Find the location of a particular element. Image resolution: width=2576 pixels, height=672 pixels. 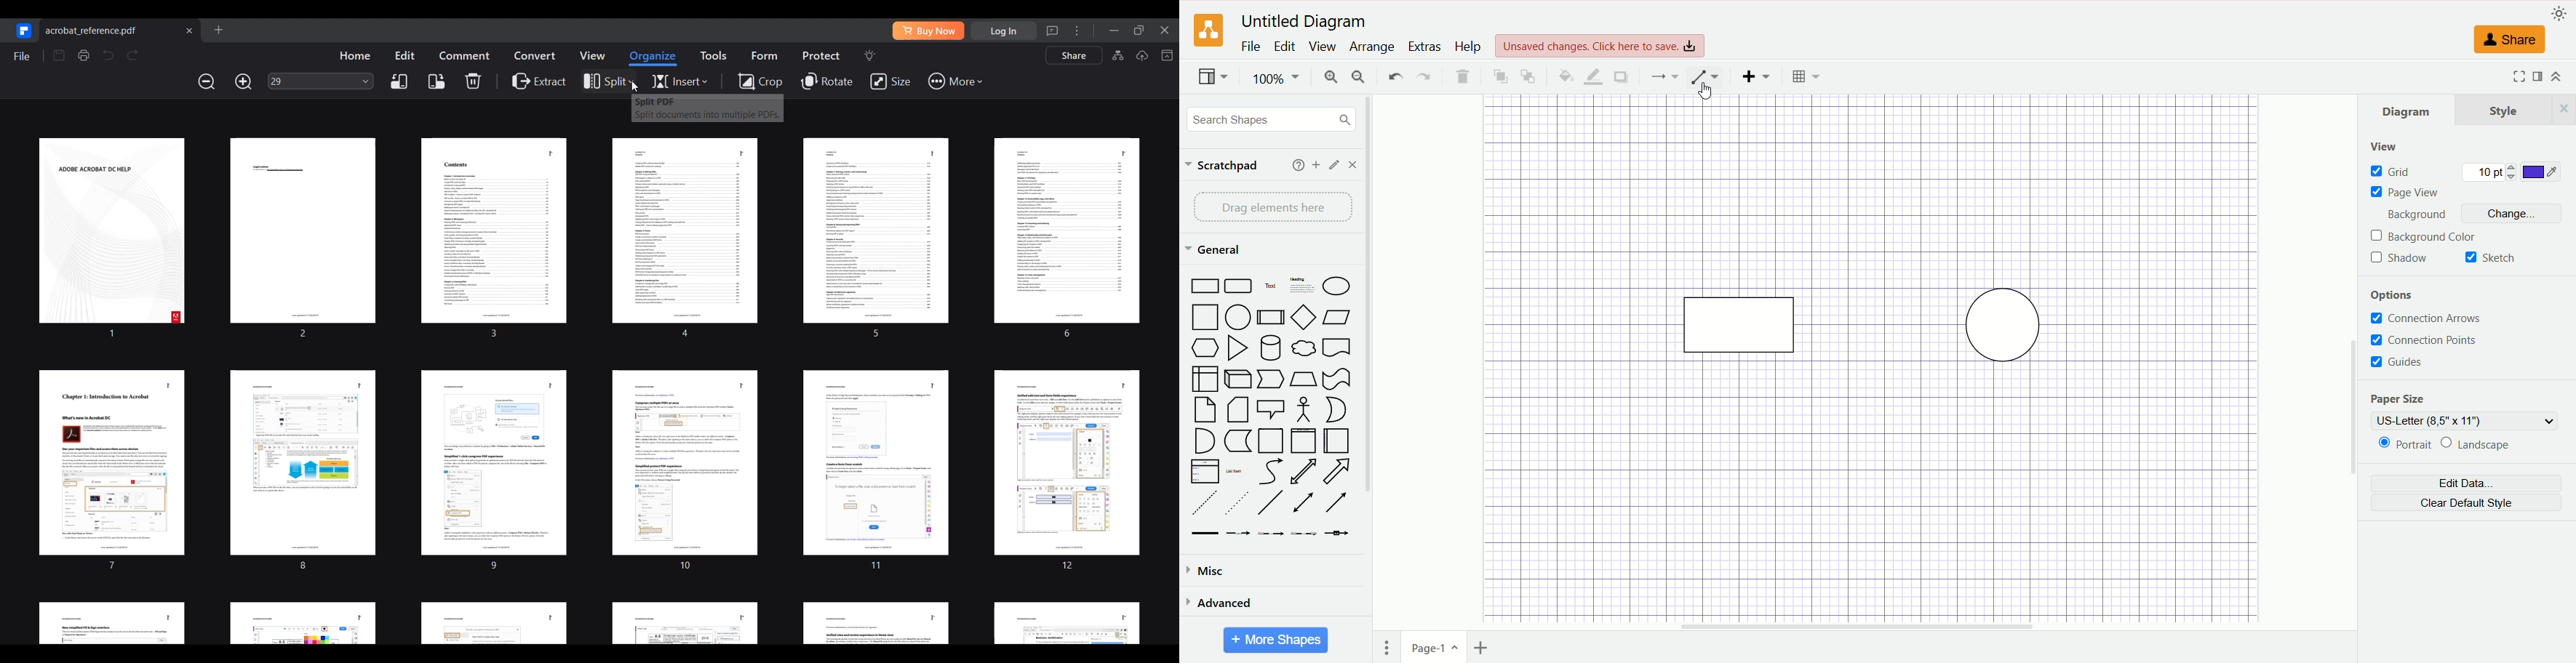

zoom out is located at coordinates (1361, 76).